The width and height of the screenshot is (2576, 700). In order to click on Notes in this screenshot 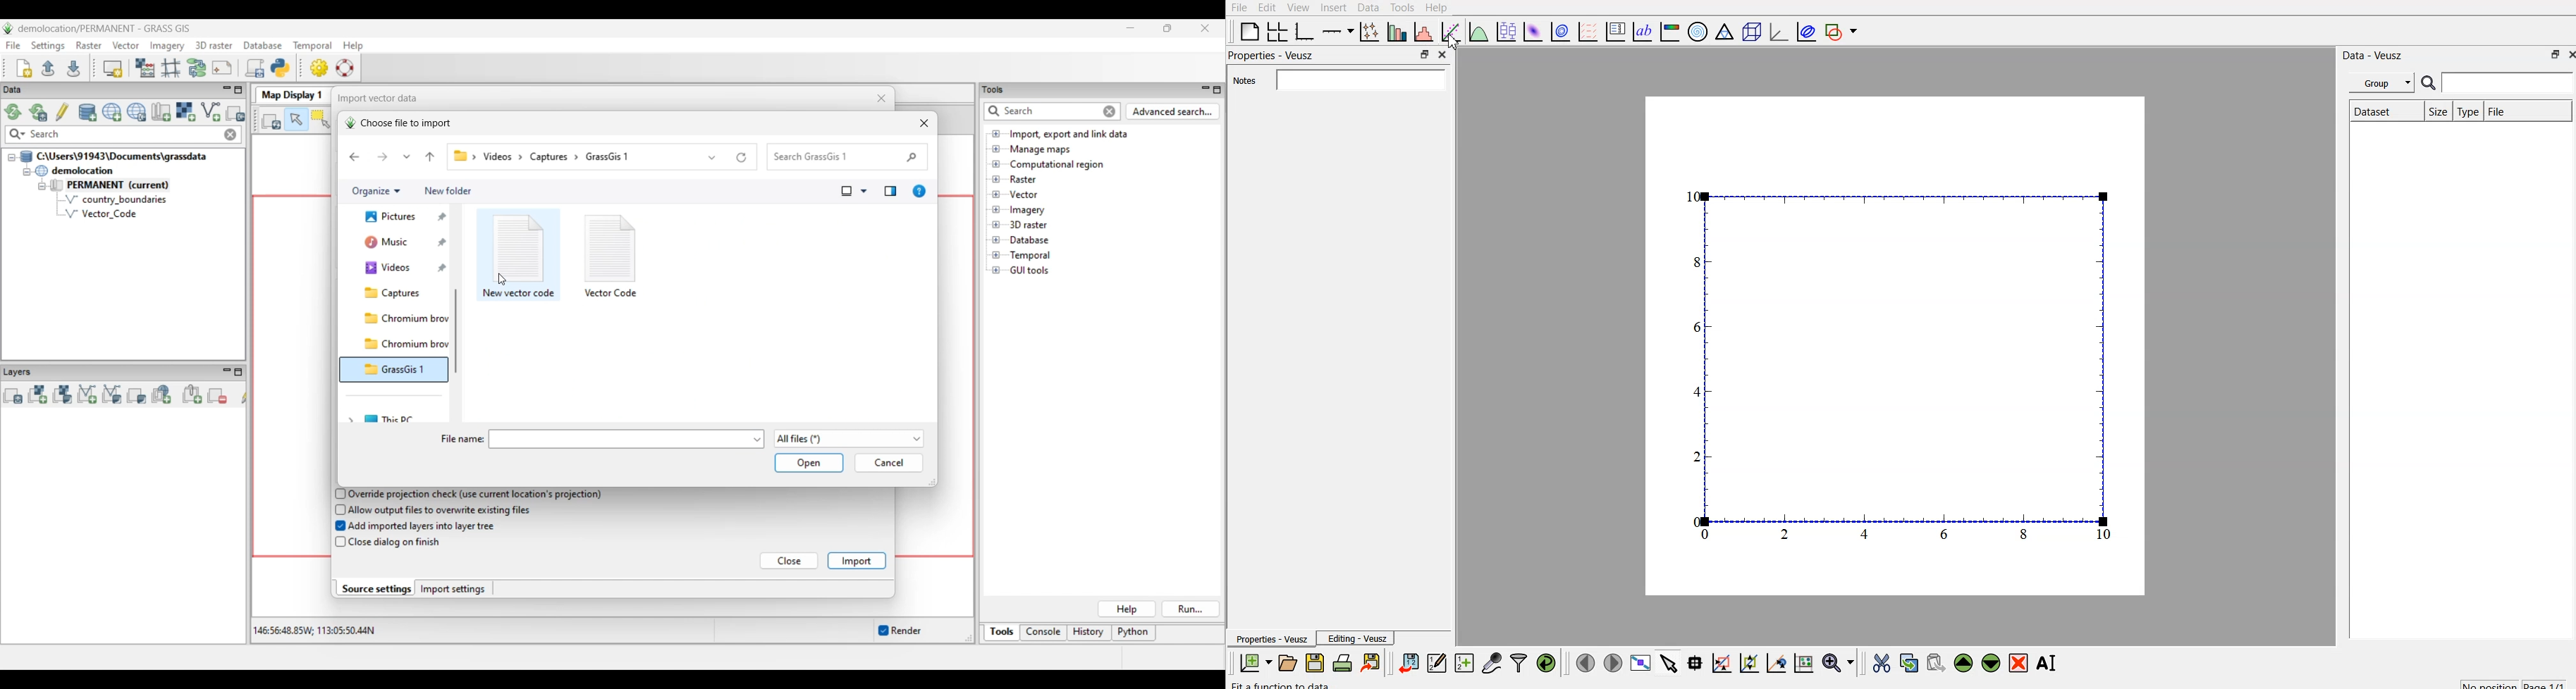, I will do `click(1249, 82)`.